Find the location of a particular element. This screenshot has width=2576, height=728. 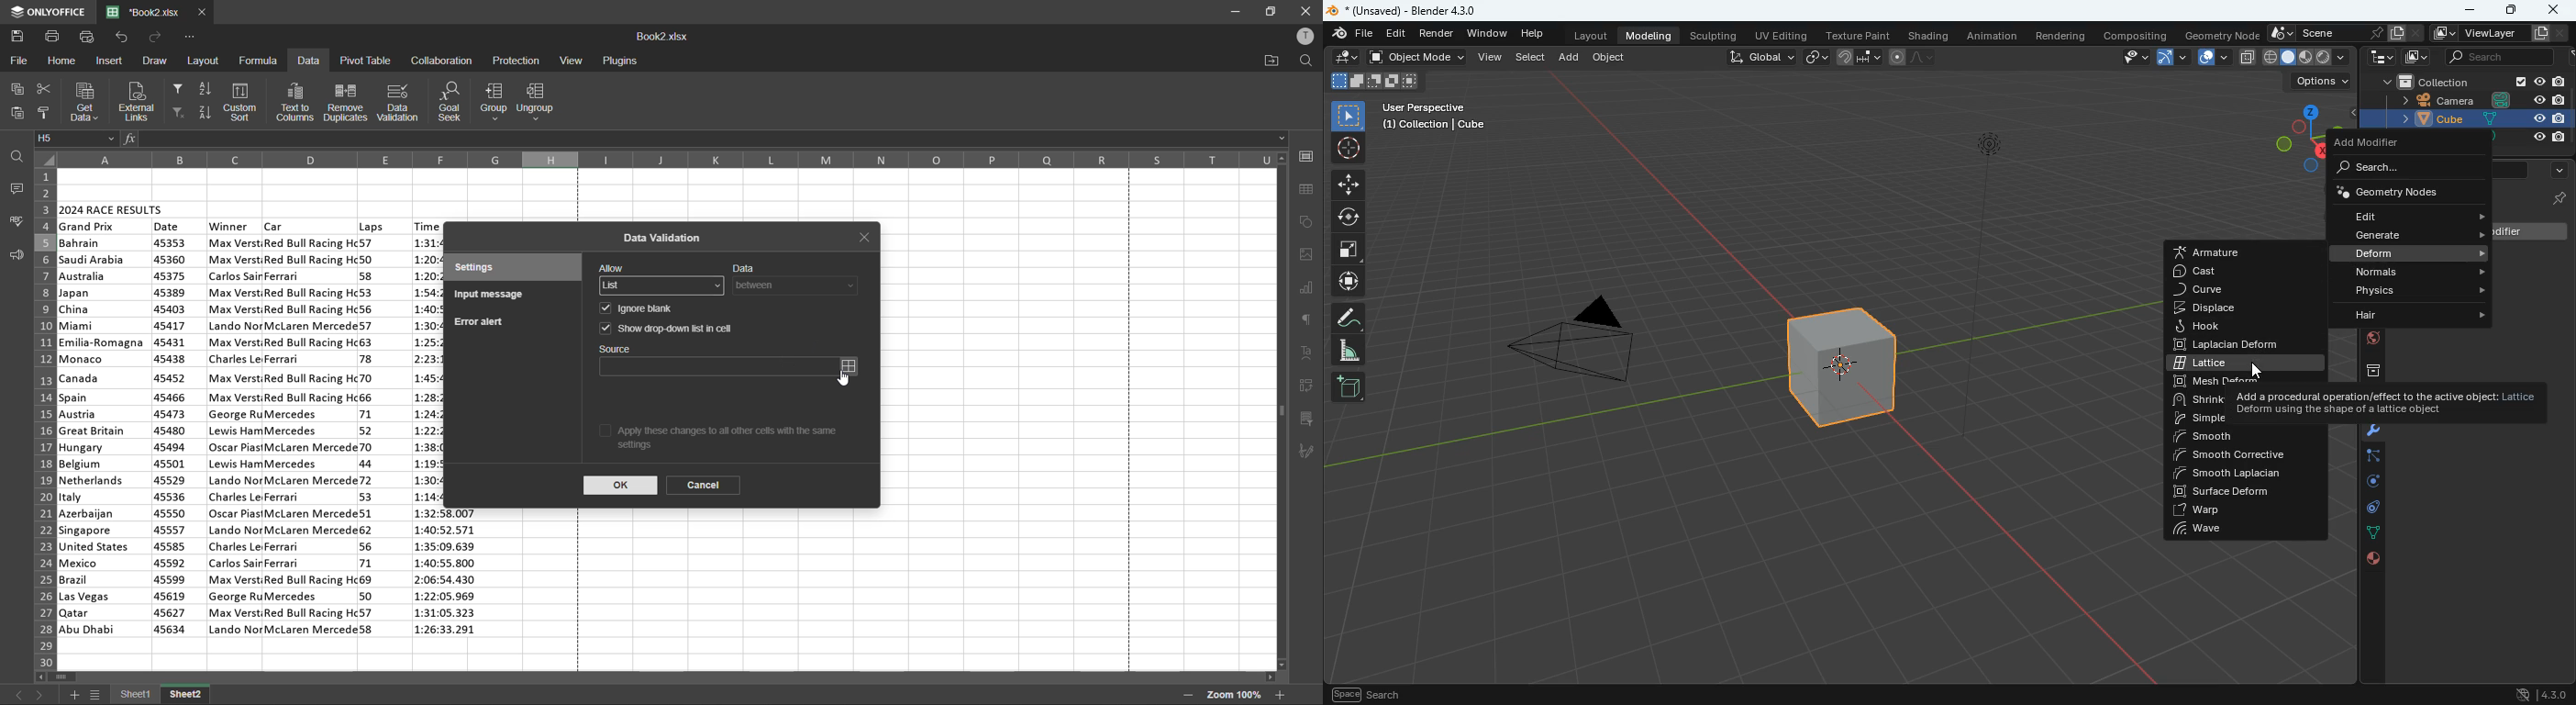

geometry nods is located at coordinates (2407, 193).